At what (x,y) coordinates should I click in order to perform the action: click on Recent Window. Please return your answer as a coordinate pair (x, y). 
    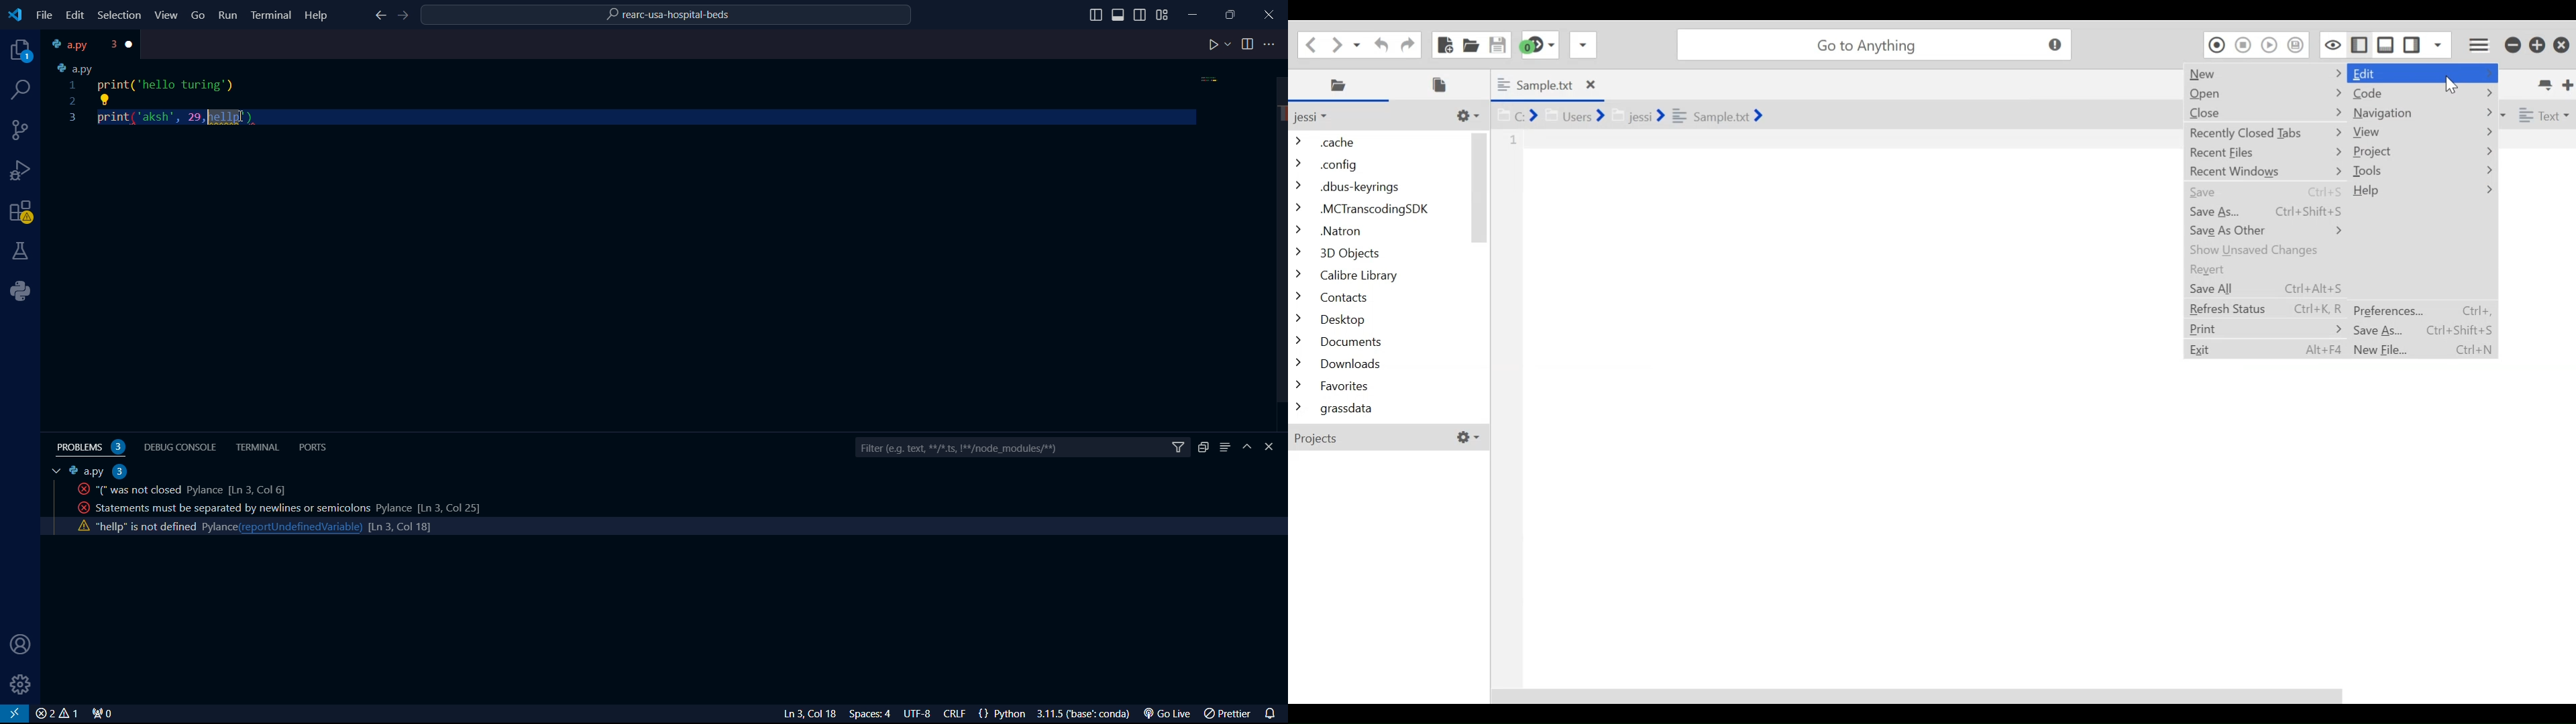
    Looking at the image, I should click on (2263, 171).